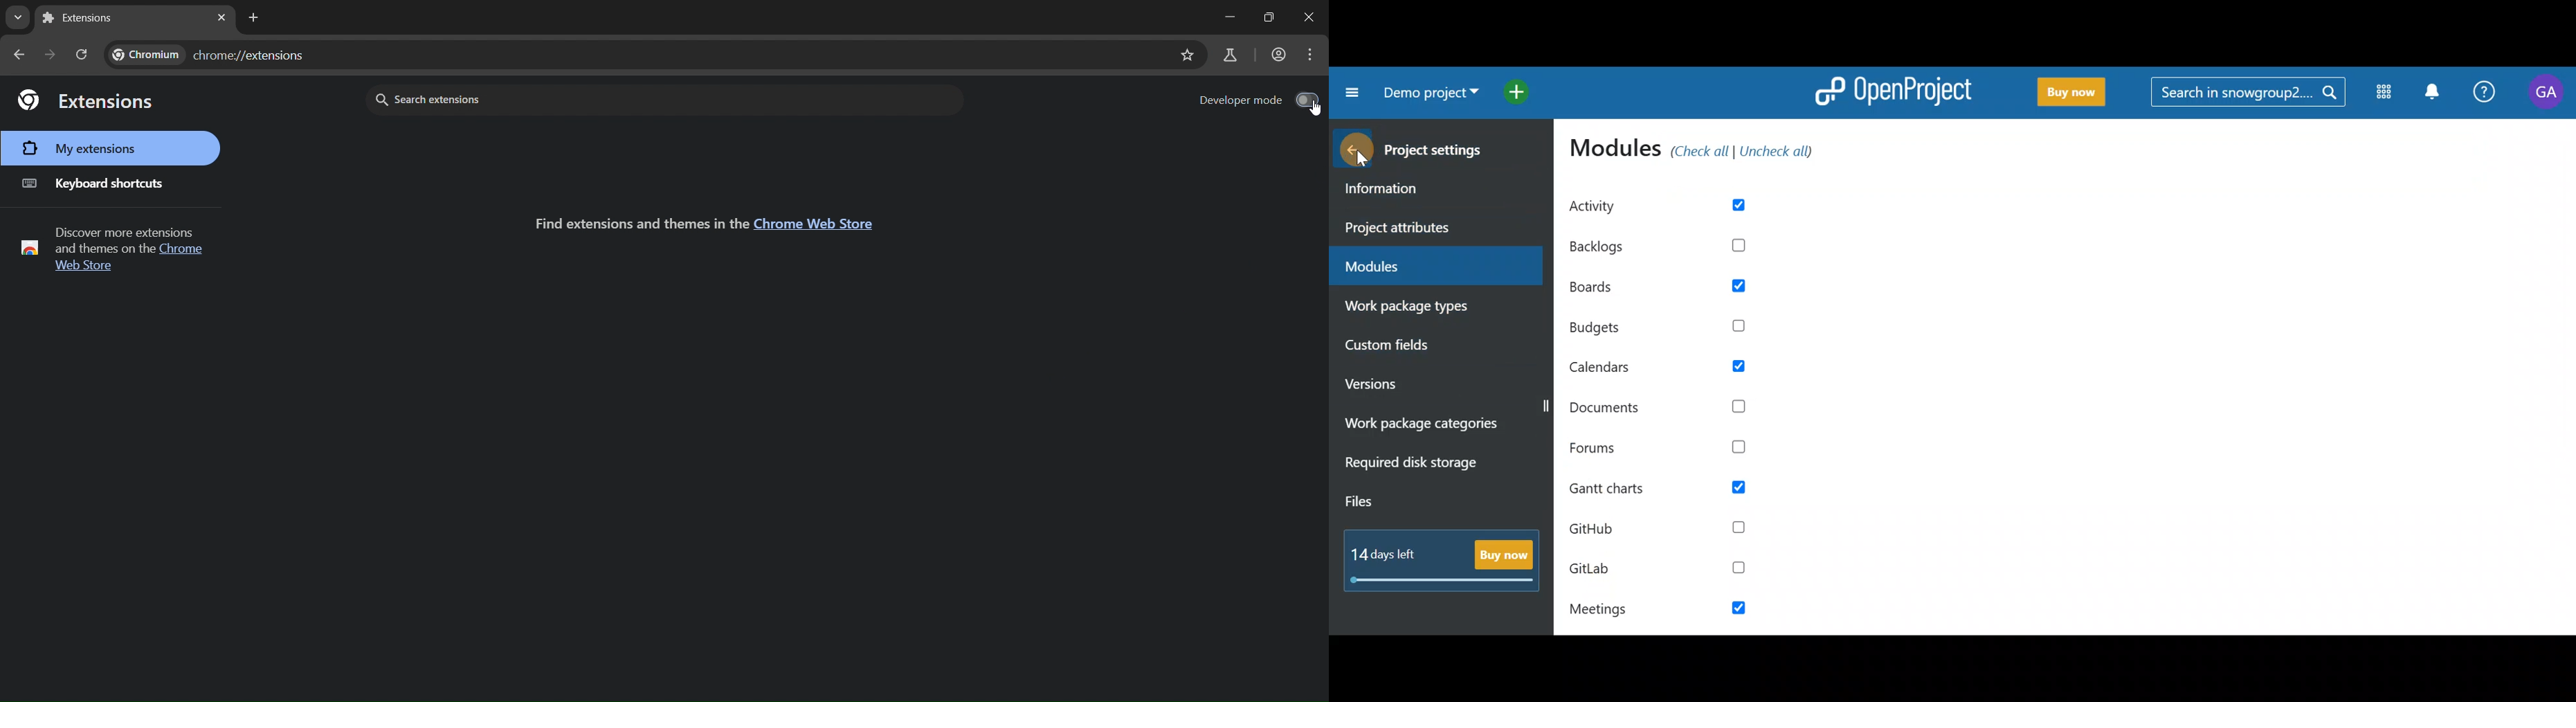 This screenshot has height=728, width=2576. What do you see at coordinates (1222, 15) in the screenshot?
I see `minimize` at bounding box center [1222, 15].